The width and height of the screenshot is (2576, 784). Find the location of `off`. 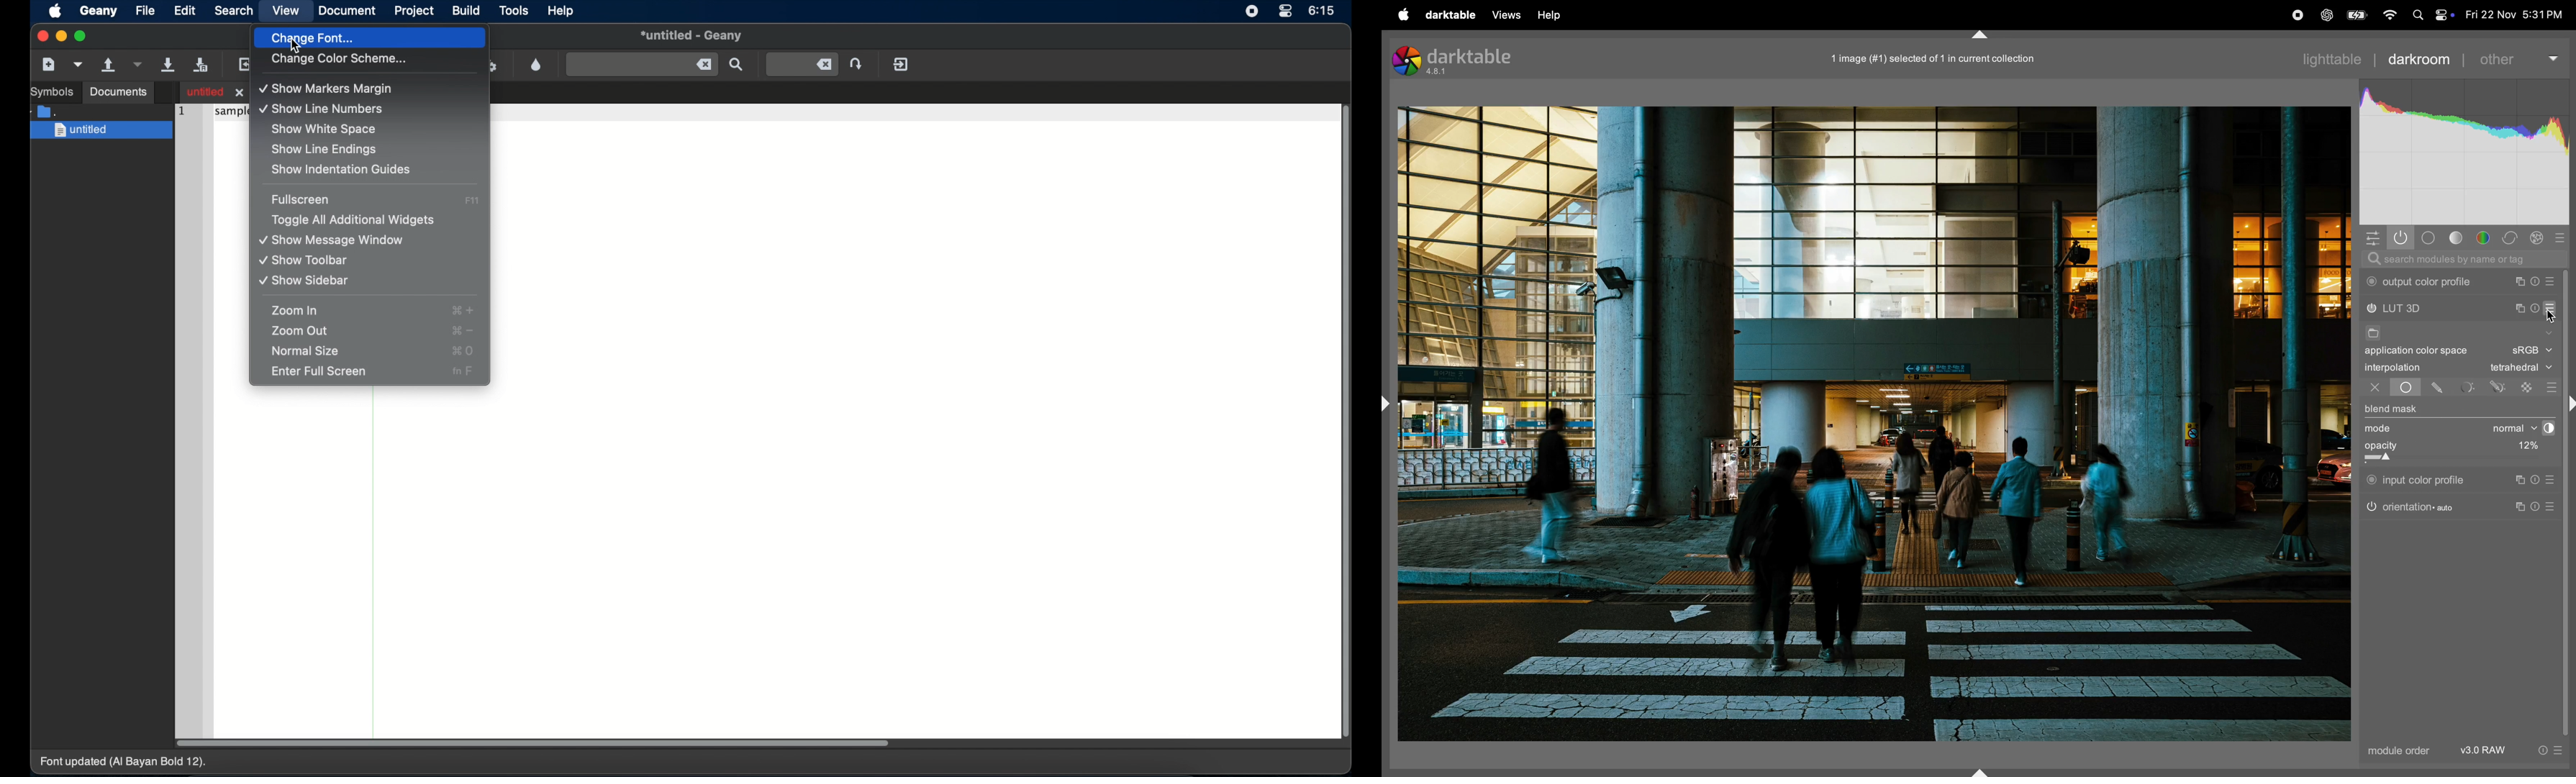

off is located at coordinates (2375, 388).